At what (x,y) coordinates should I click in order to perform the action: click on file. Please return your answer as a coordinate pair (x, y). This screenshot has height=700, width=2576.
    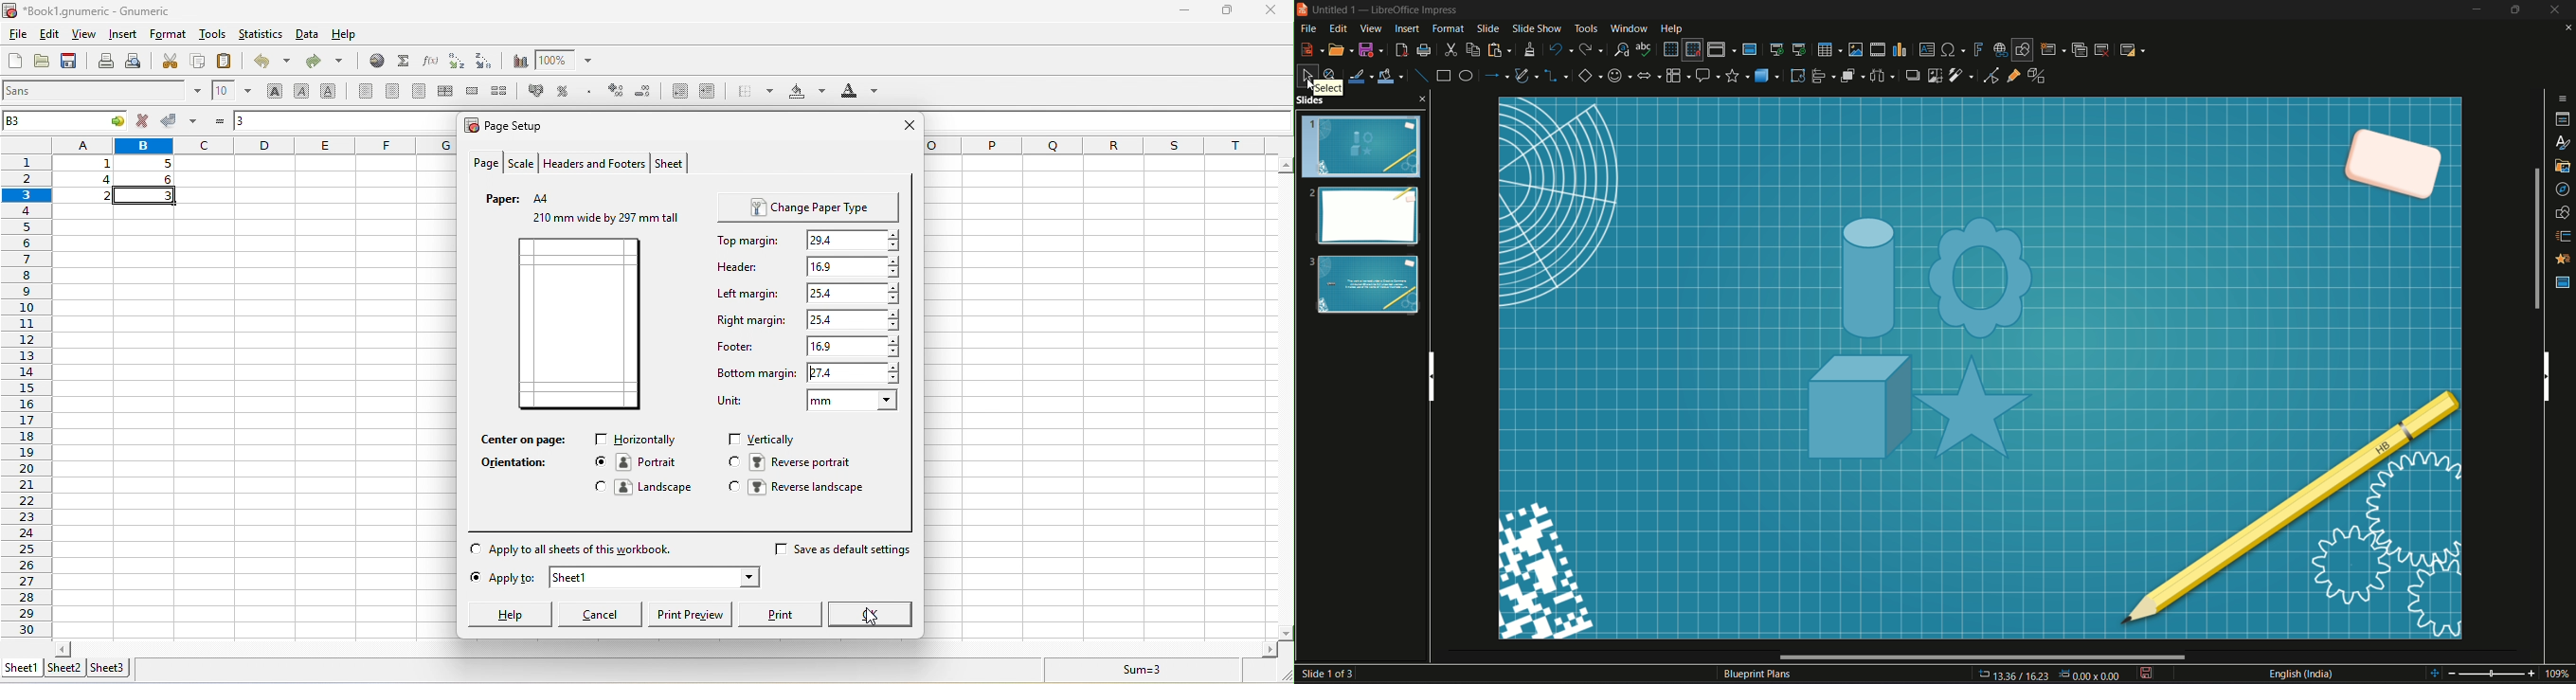
    Looking at the image, I should click on (18, 35).